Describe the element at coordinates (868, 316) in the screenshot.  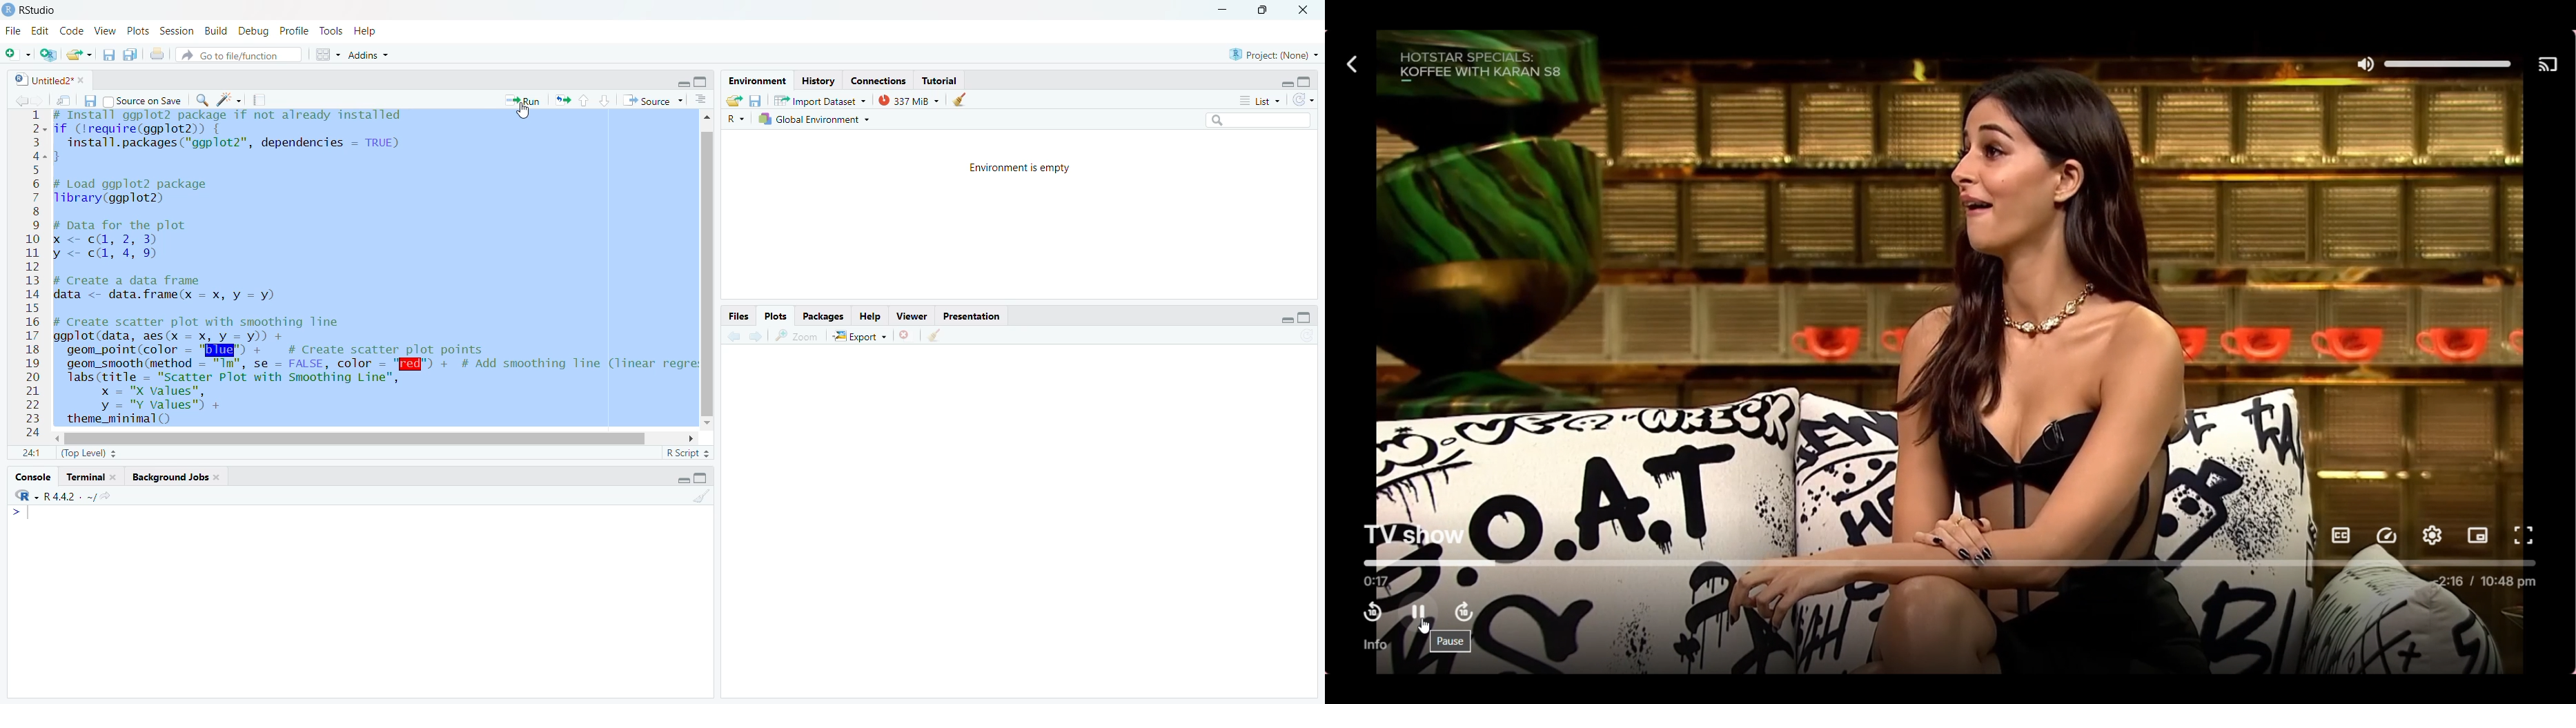
I see `Help` at that location.